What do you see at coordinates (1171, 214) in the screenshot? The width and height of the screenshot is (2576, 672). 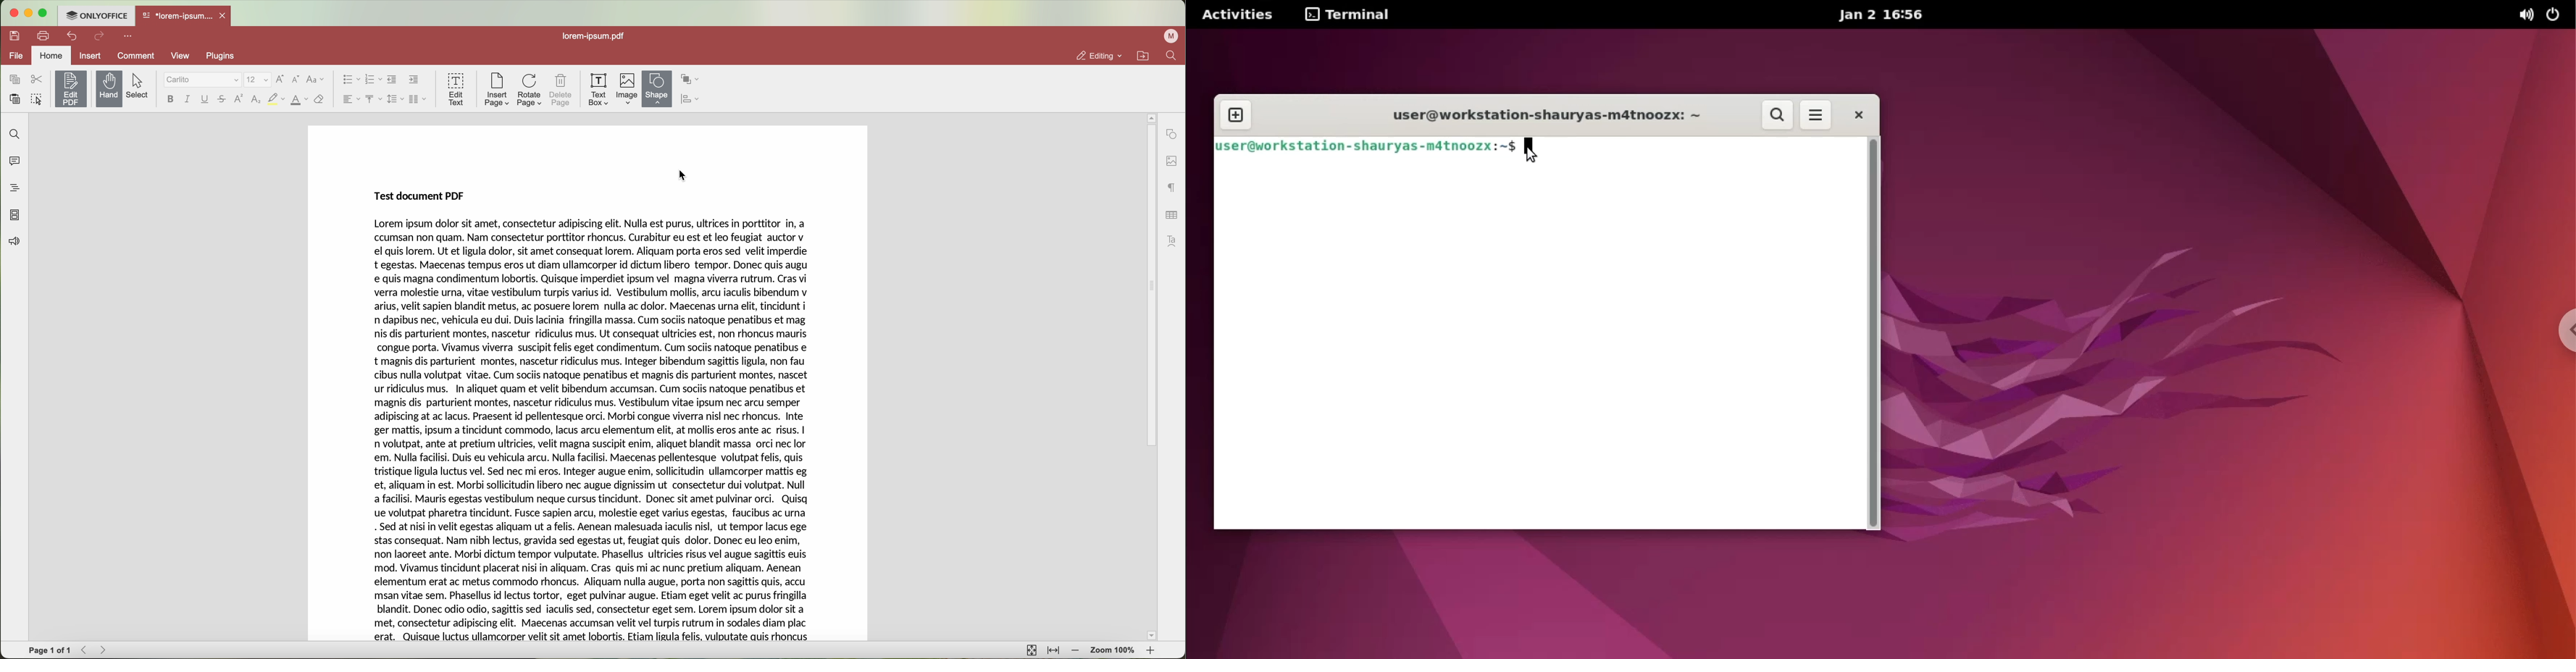 I see `table settings` at bounding box center [1171, 214].